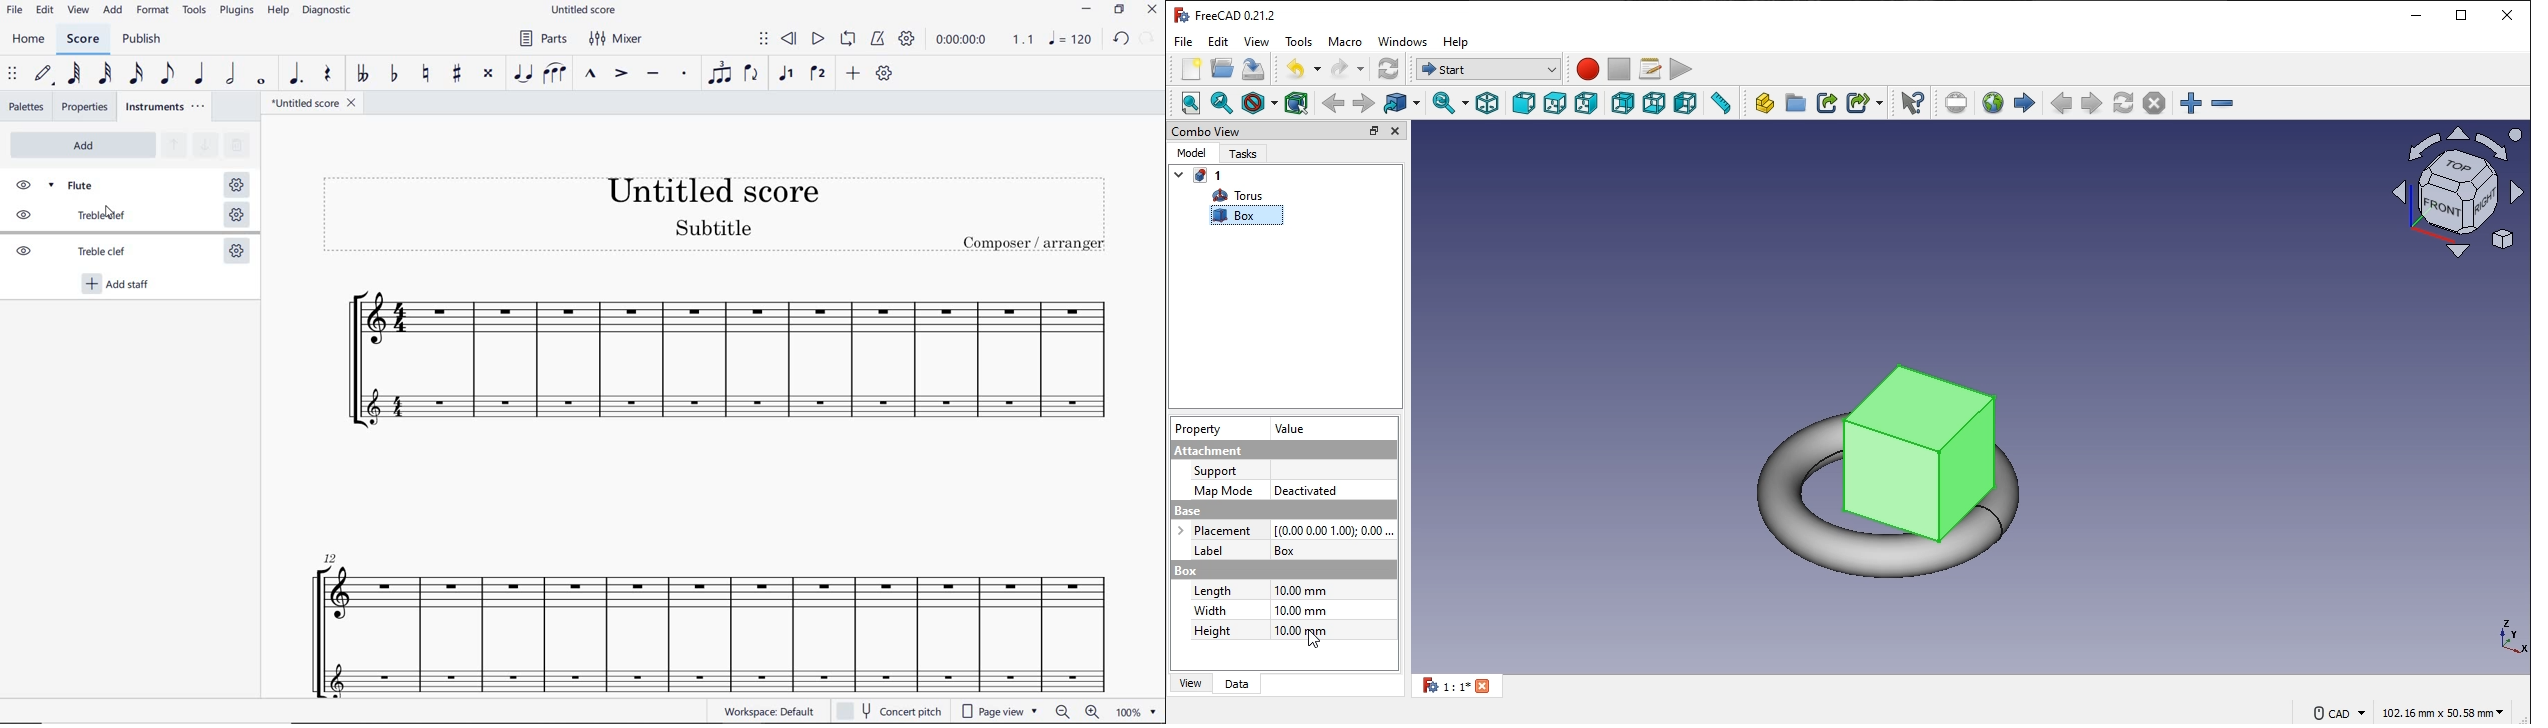 The width and height of the screenshot is (2548, 728). I want to click on tools, so click(1298, 40).